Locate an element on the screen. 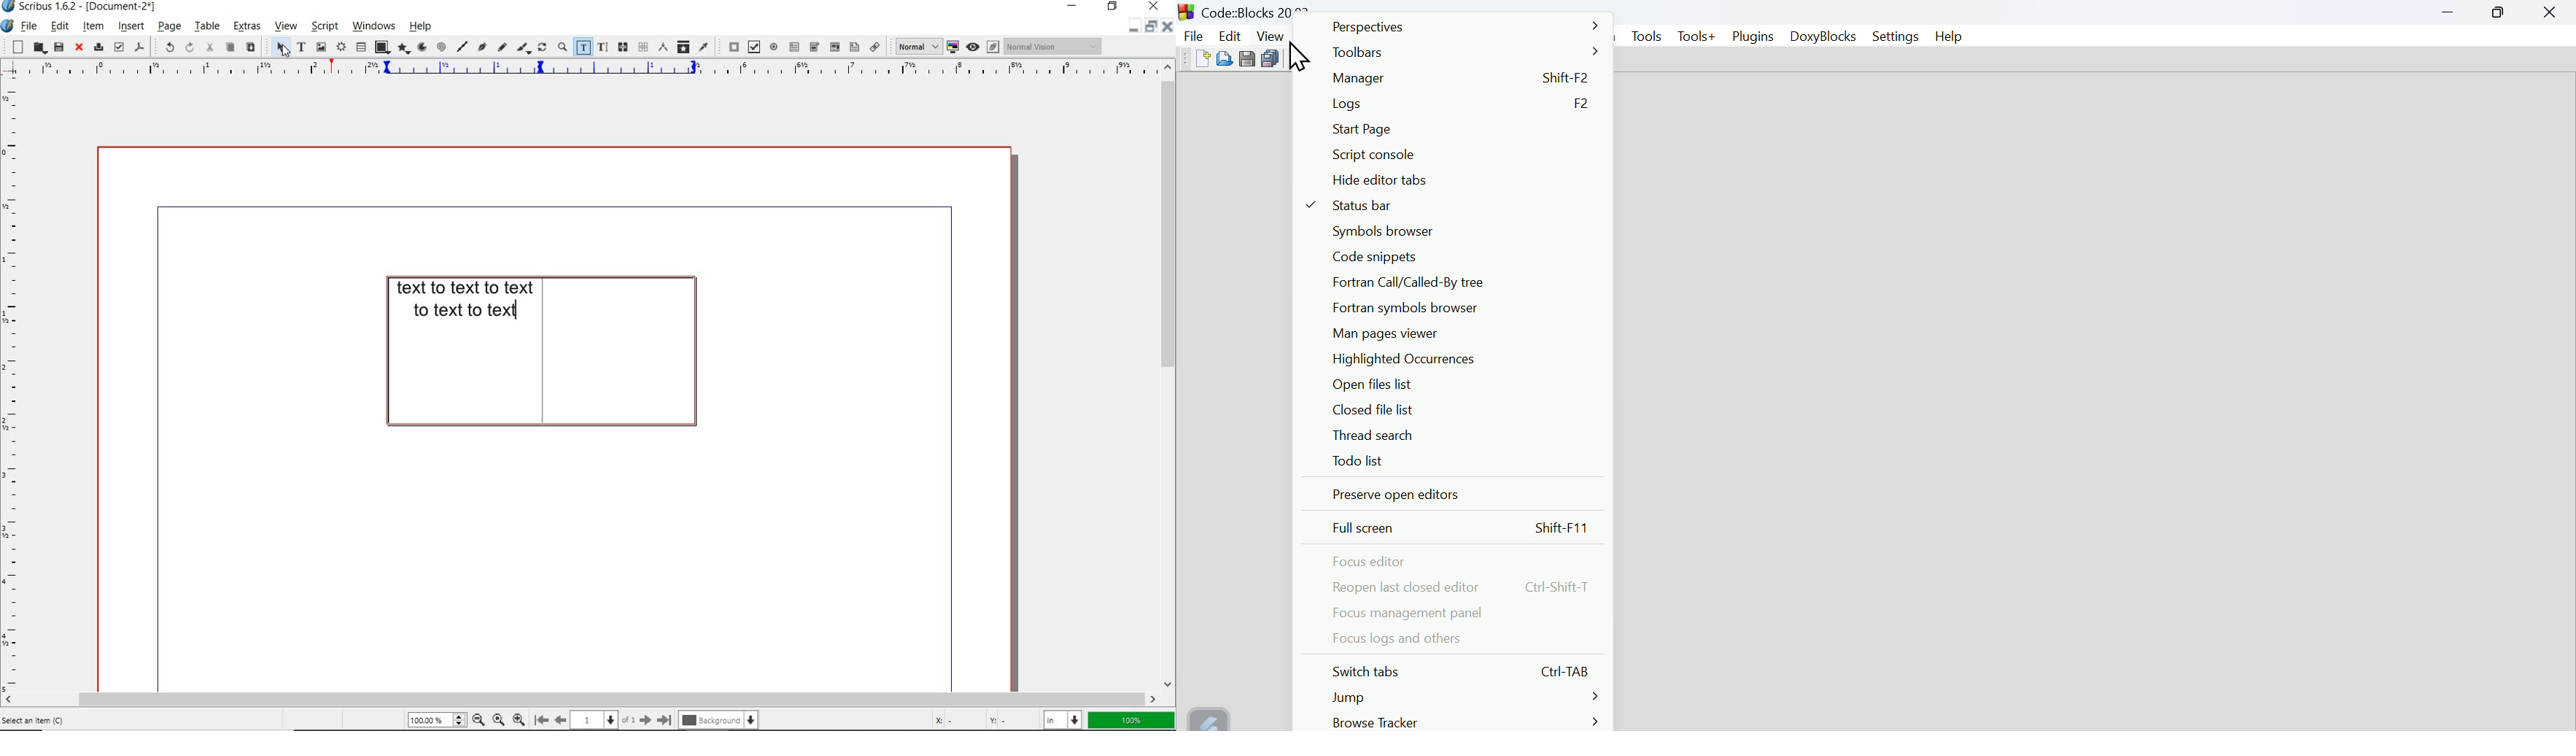 Image resolution: width=2576 pixels, height=756 pixels. ruler is located at coordinates (15, 384).